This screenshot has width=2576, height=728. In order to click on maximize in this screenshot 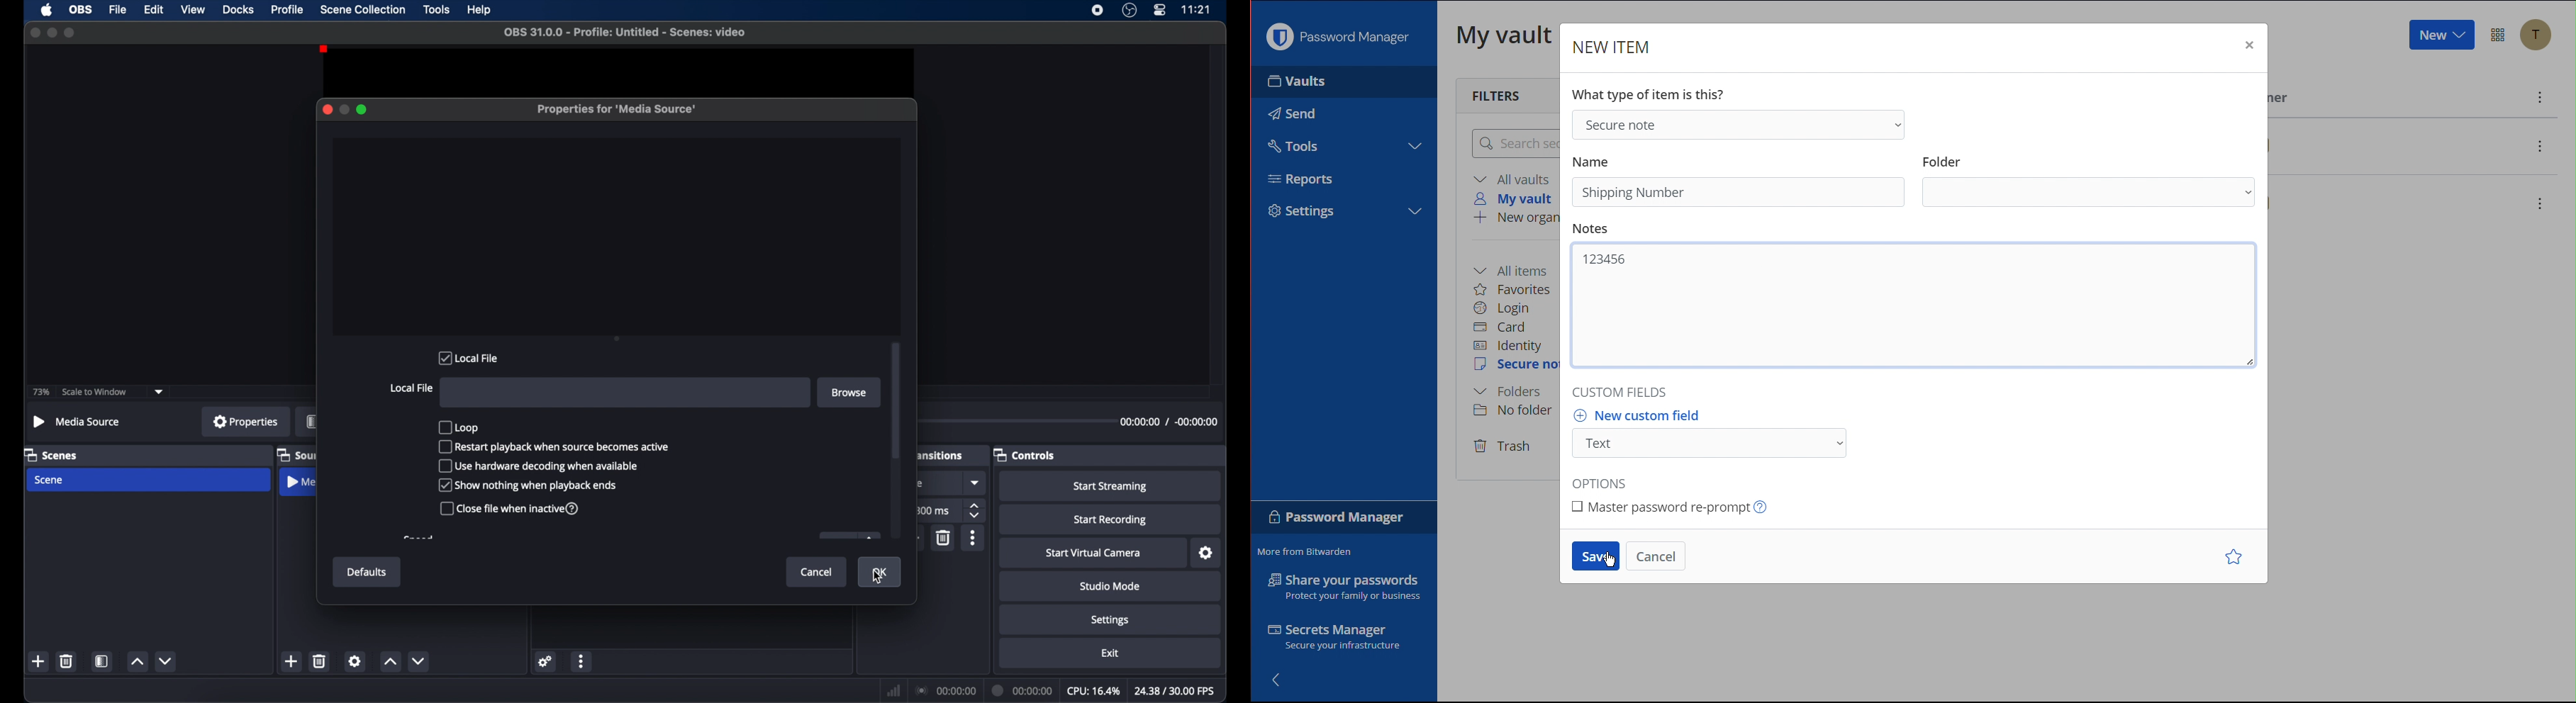, I will do `click(71, 34)`.